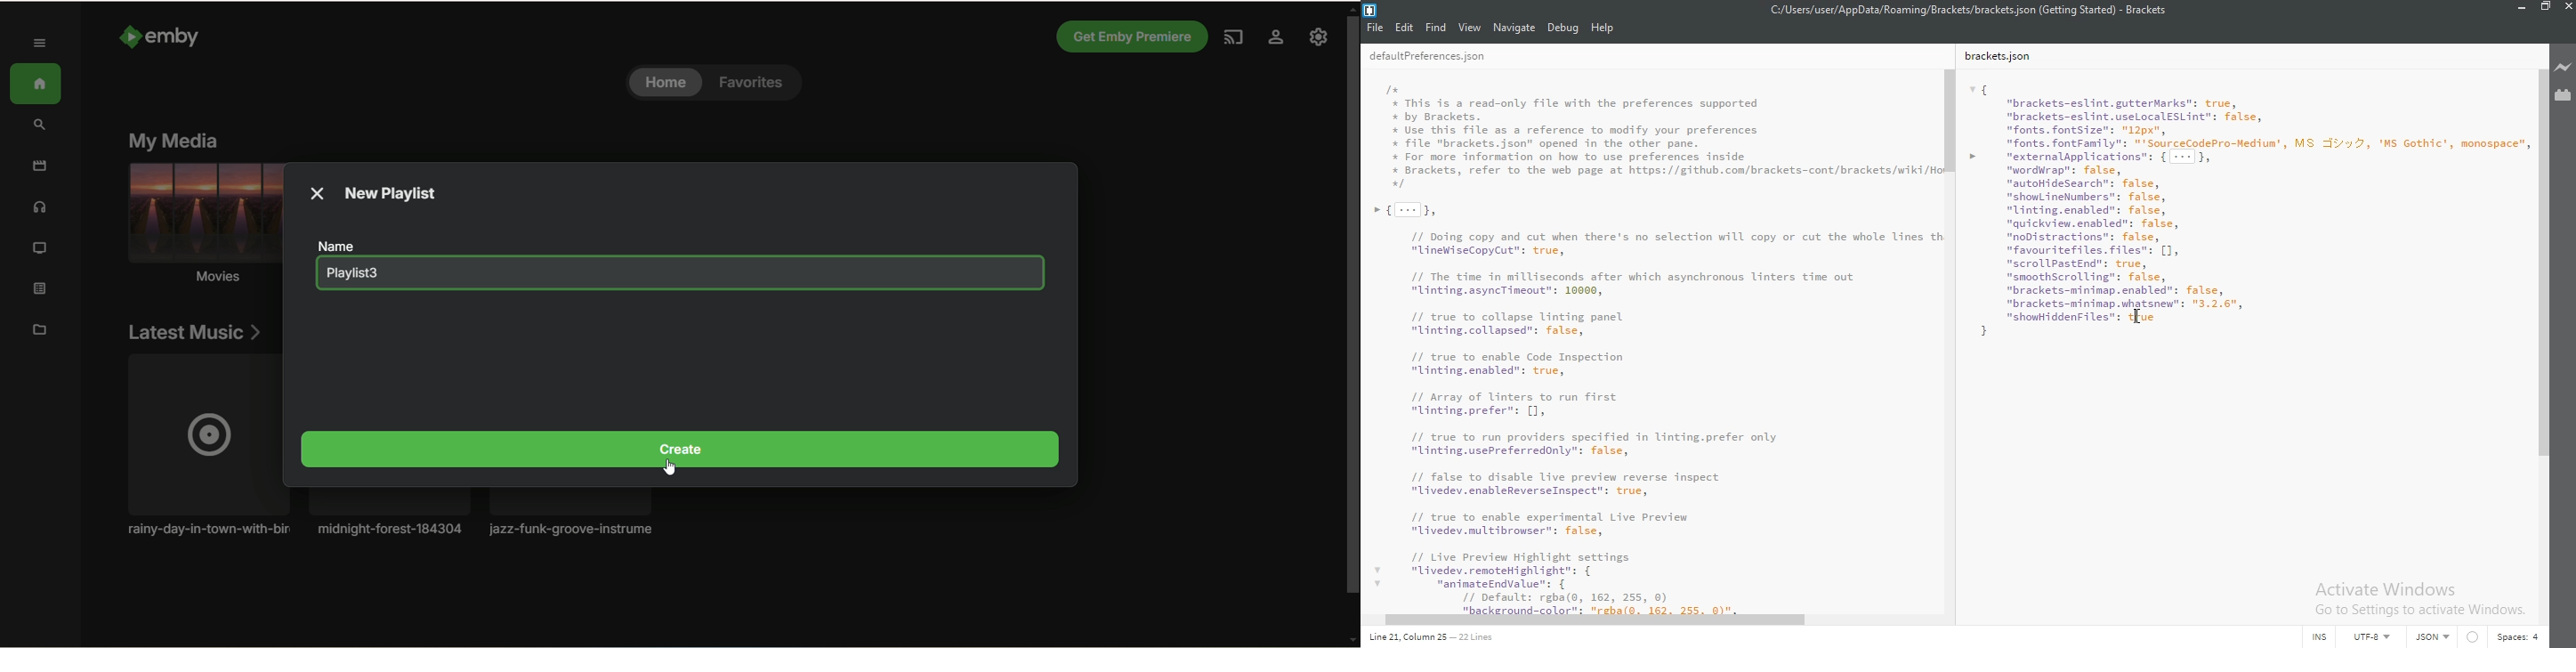 Image resolution: width=2576 pixels, height=672 pixels. I want to click on my media, so click(174, 140).